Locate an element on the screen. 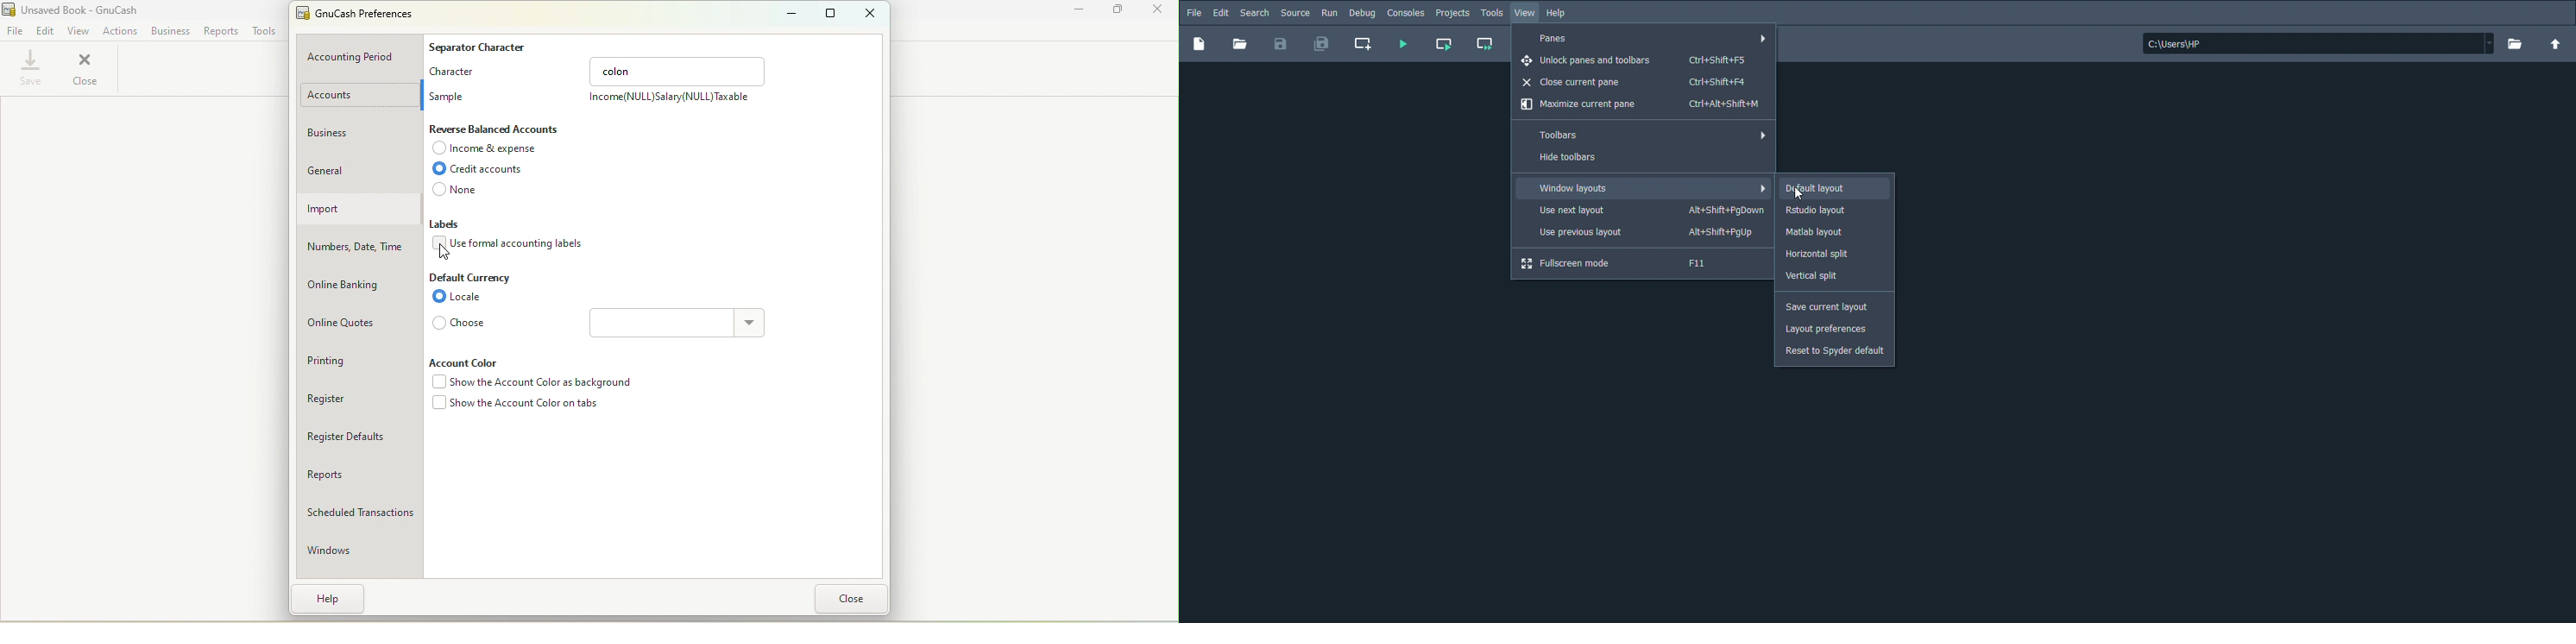  Maximize current pane is located at coordinates (1641, 105).